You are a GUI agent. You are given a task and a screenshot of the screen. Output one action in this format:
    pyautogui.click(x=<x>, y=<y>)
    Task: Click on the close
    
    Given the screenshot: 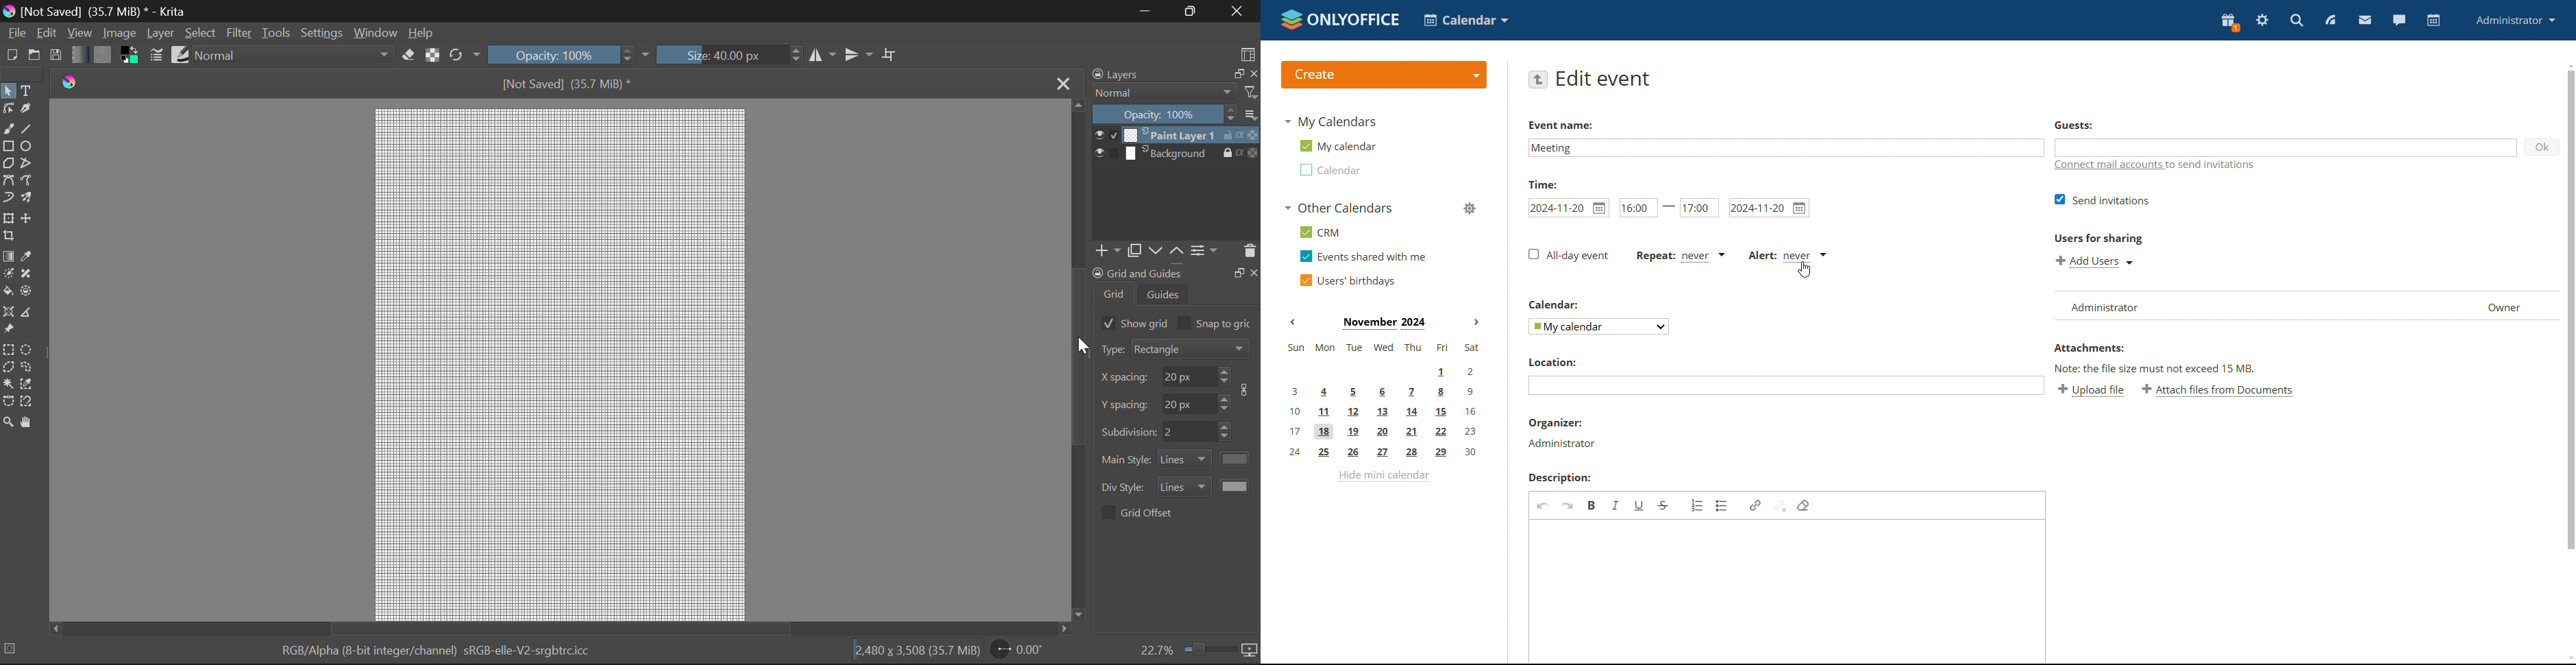 What is the action you would take?
    pyautogui.click(x=1253, y=74)
    